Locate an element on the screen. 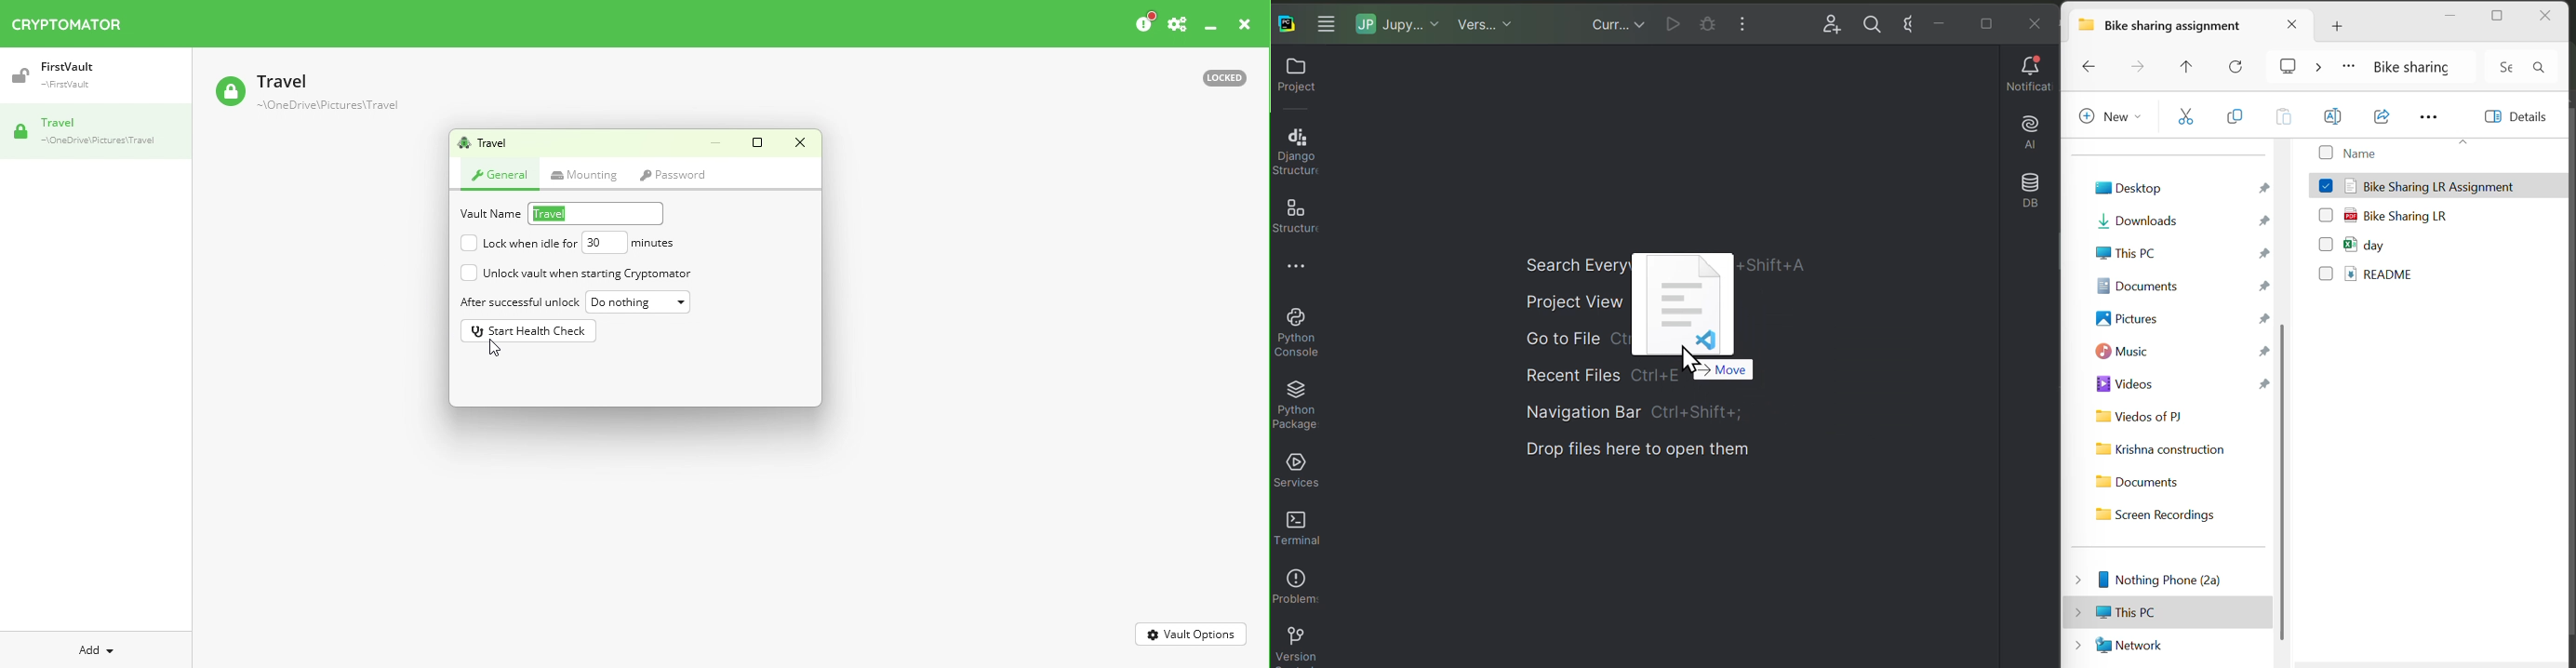 This screenshot has width=2576, height=672. Krishna construction is located at coordinates (2164, 451).